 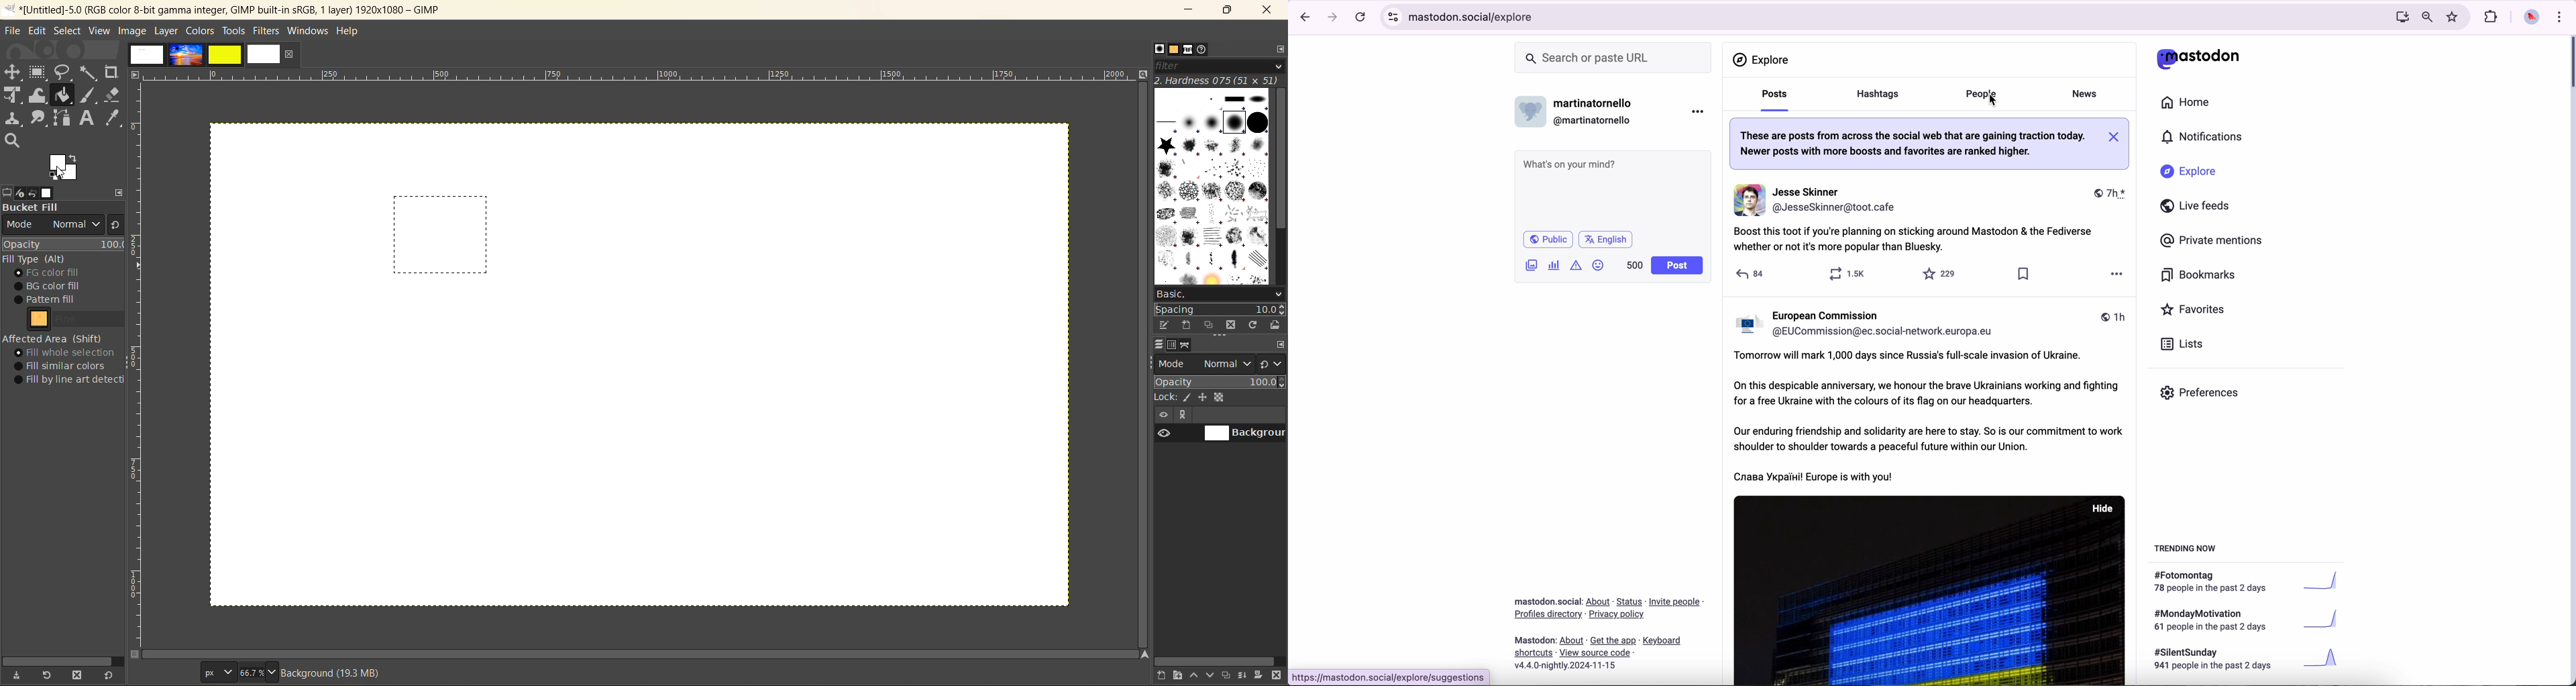 What do you see at coordinates (1556, 265) in the screenshot?
I see `charts` at bounding box center [1556, 265].